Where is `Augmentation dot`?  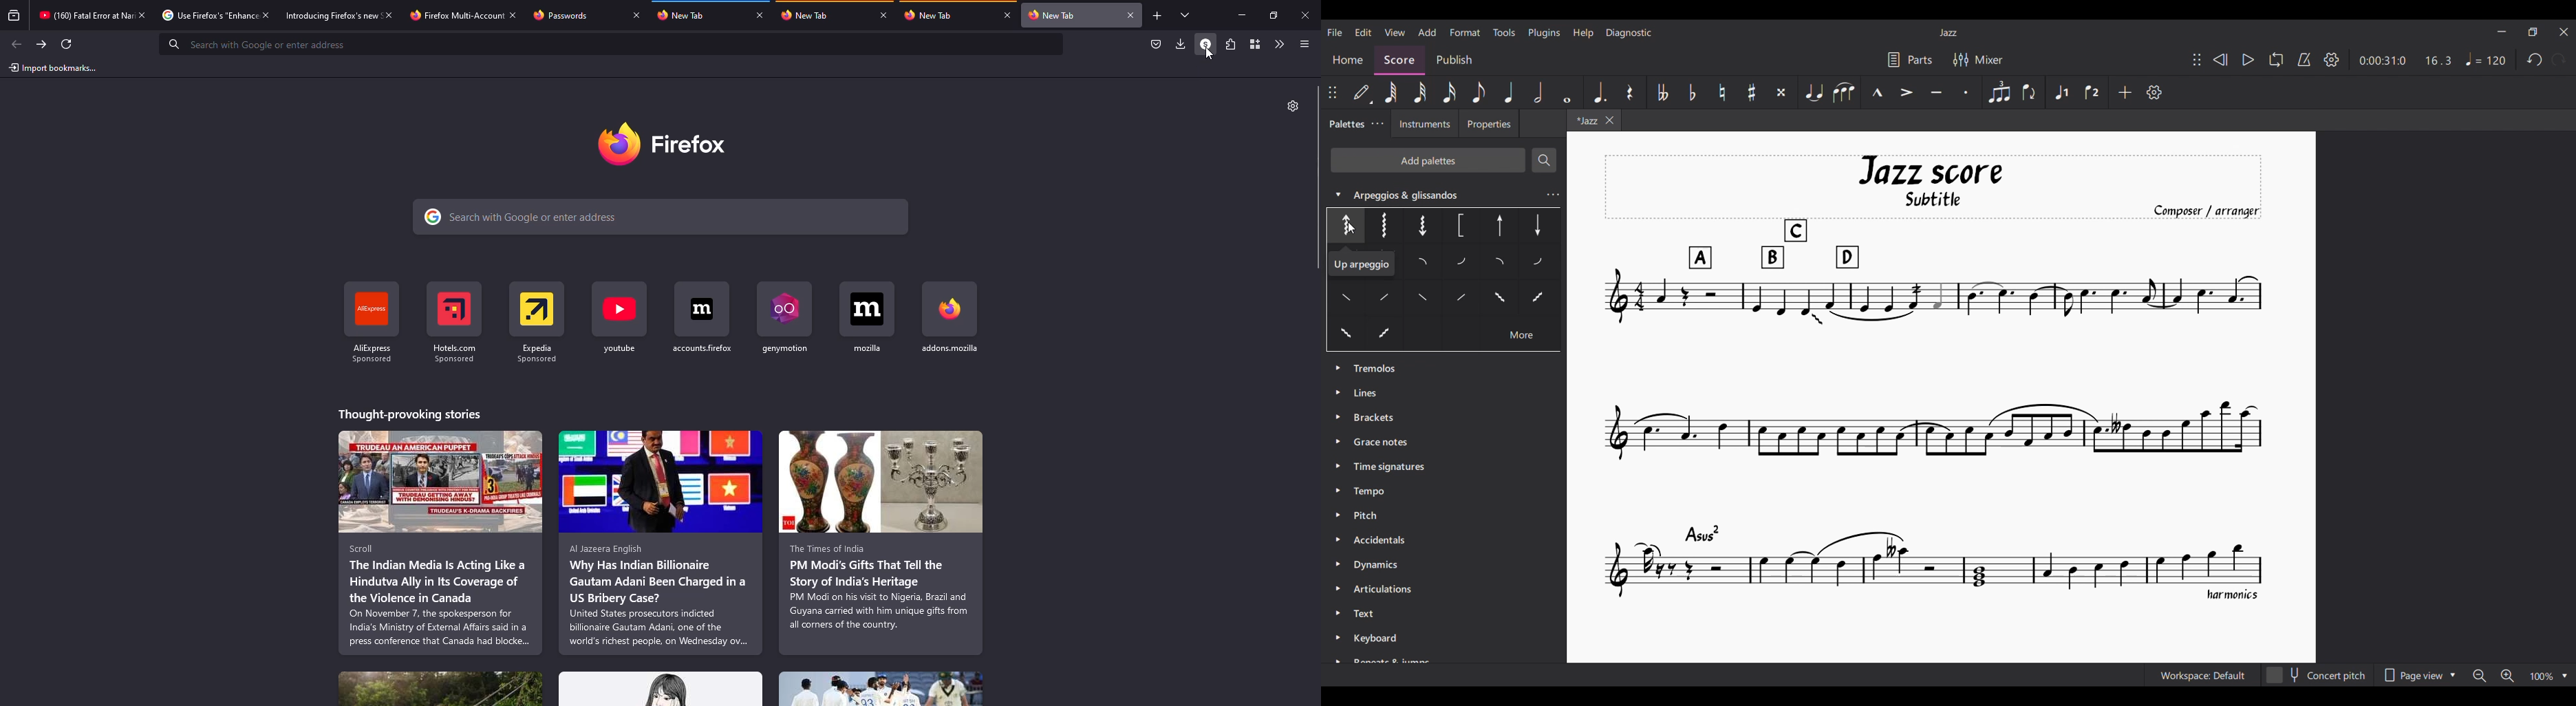
Augmentation dot is located at coordinates (1599, 93).